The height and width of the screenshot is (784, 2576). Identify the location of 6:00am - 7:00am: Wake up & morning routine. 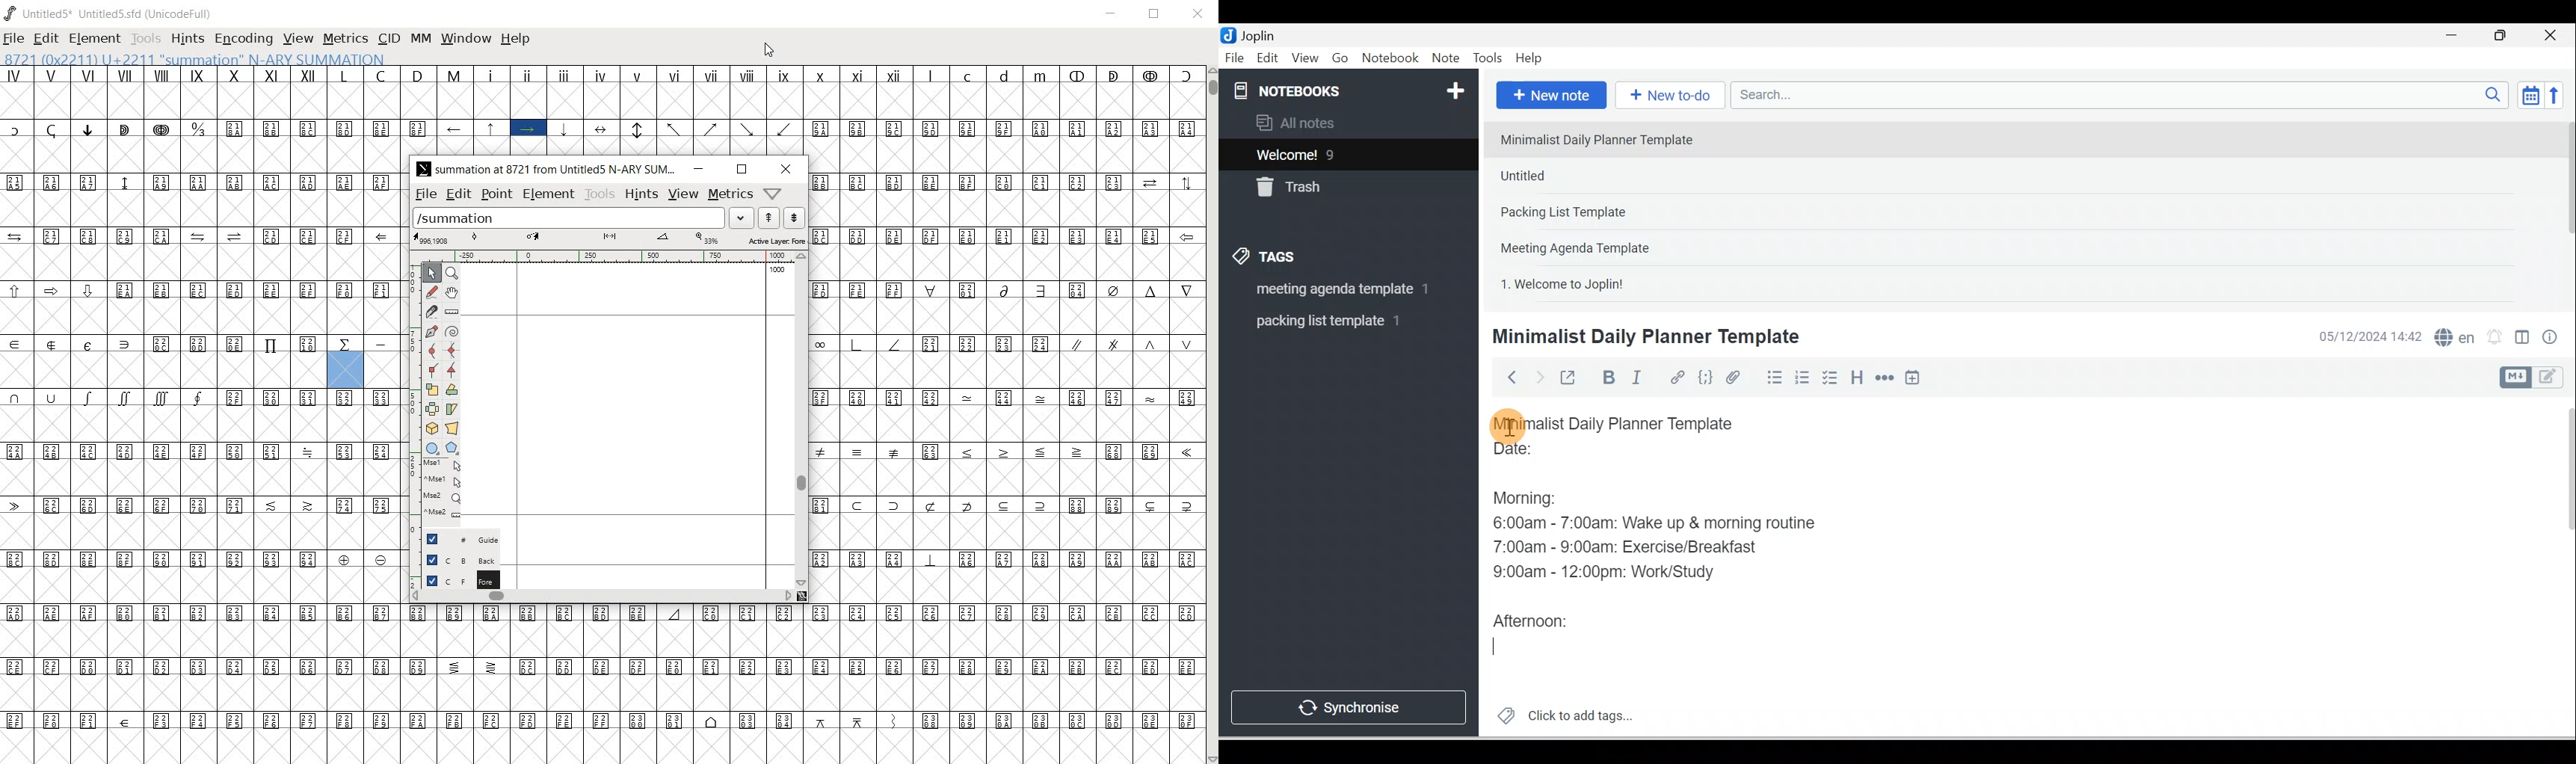
(1659, 523).